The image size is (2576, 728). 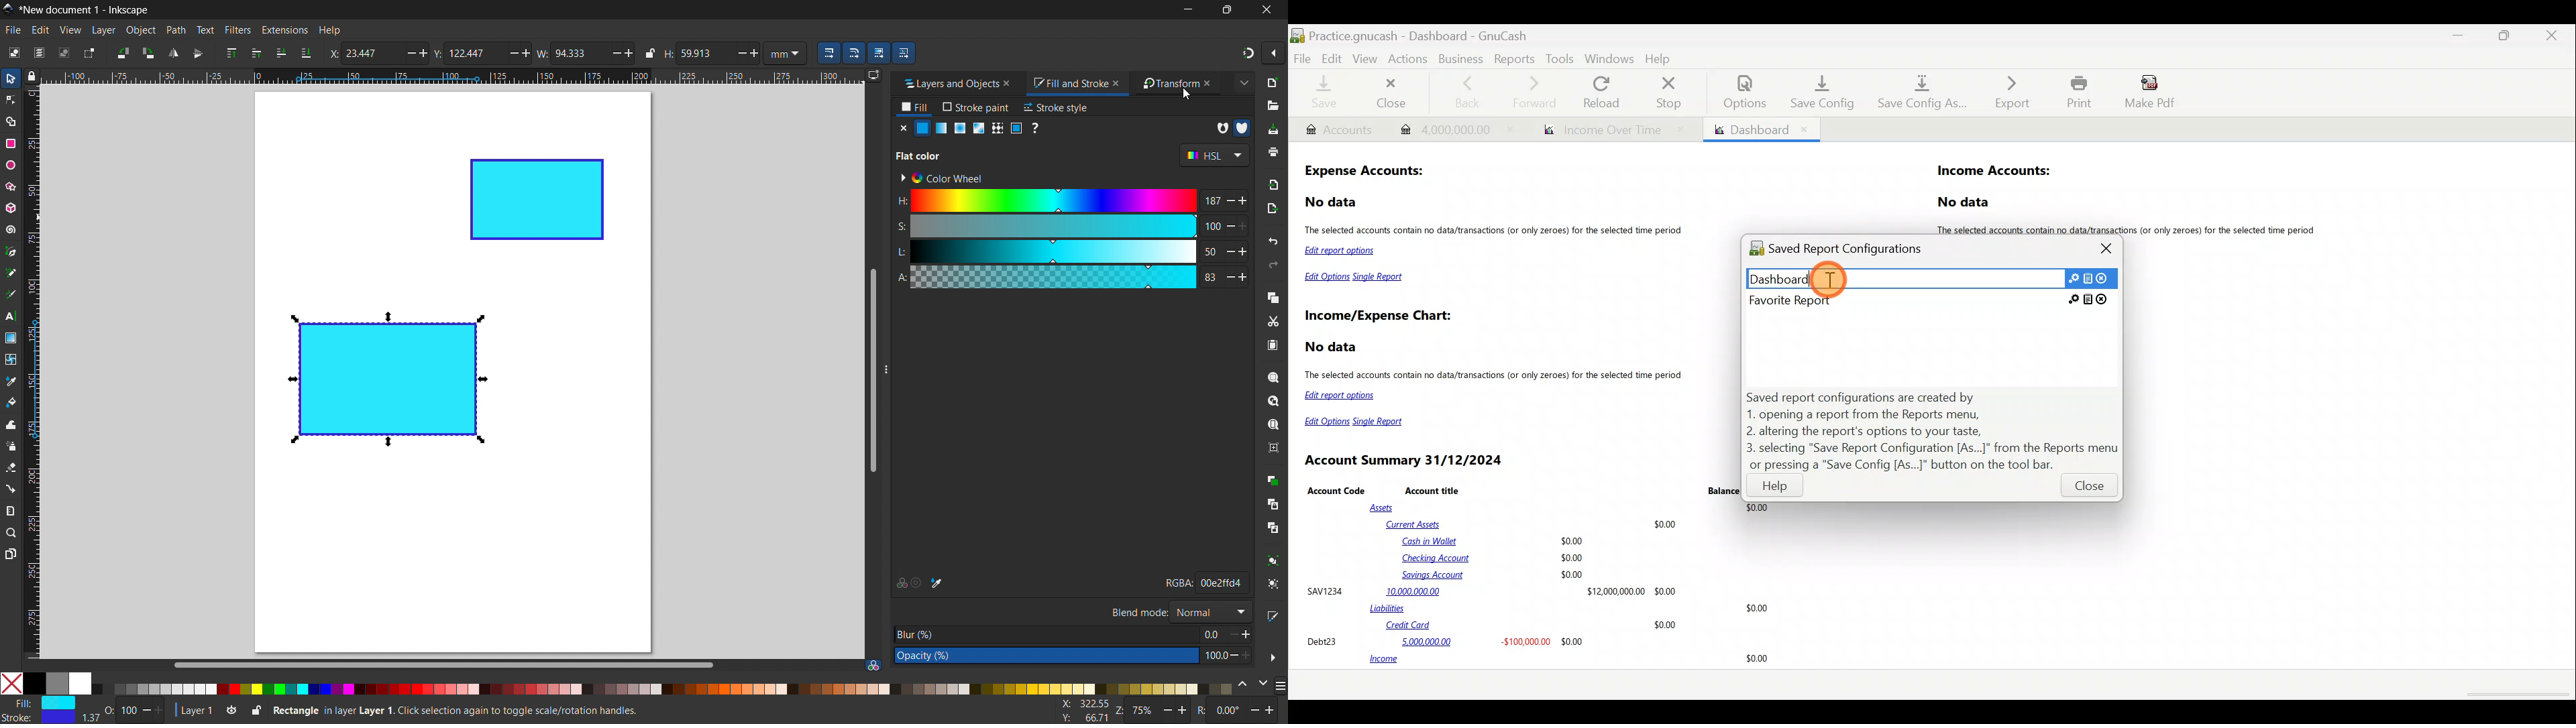 What do you see at coordinates (9, 294) in the screenshot?
I see `caligraphy tool` at bounding box center [9, 294].